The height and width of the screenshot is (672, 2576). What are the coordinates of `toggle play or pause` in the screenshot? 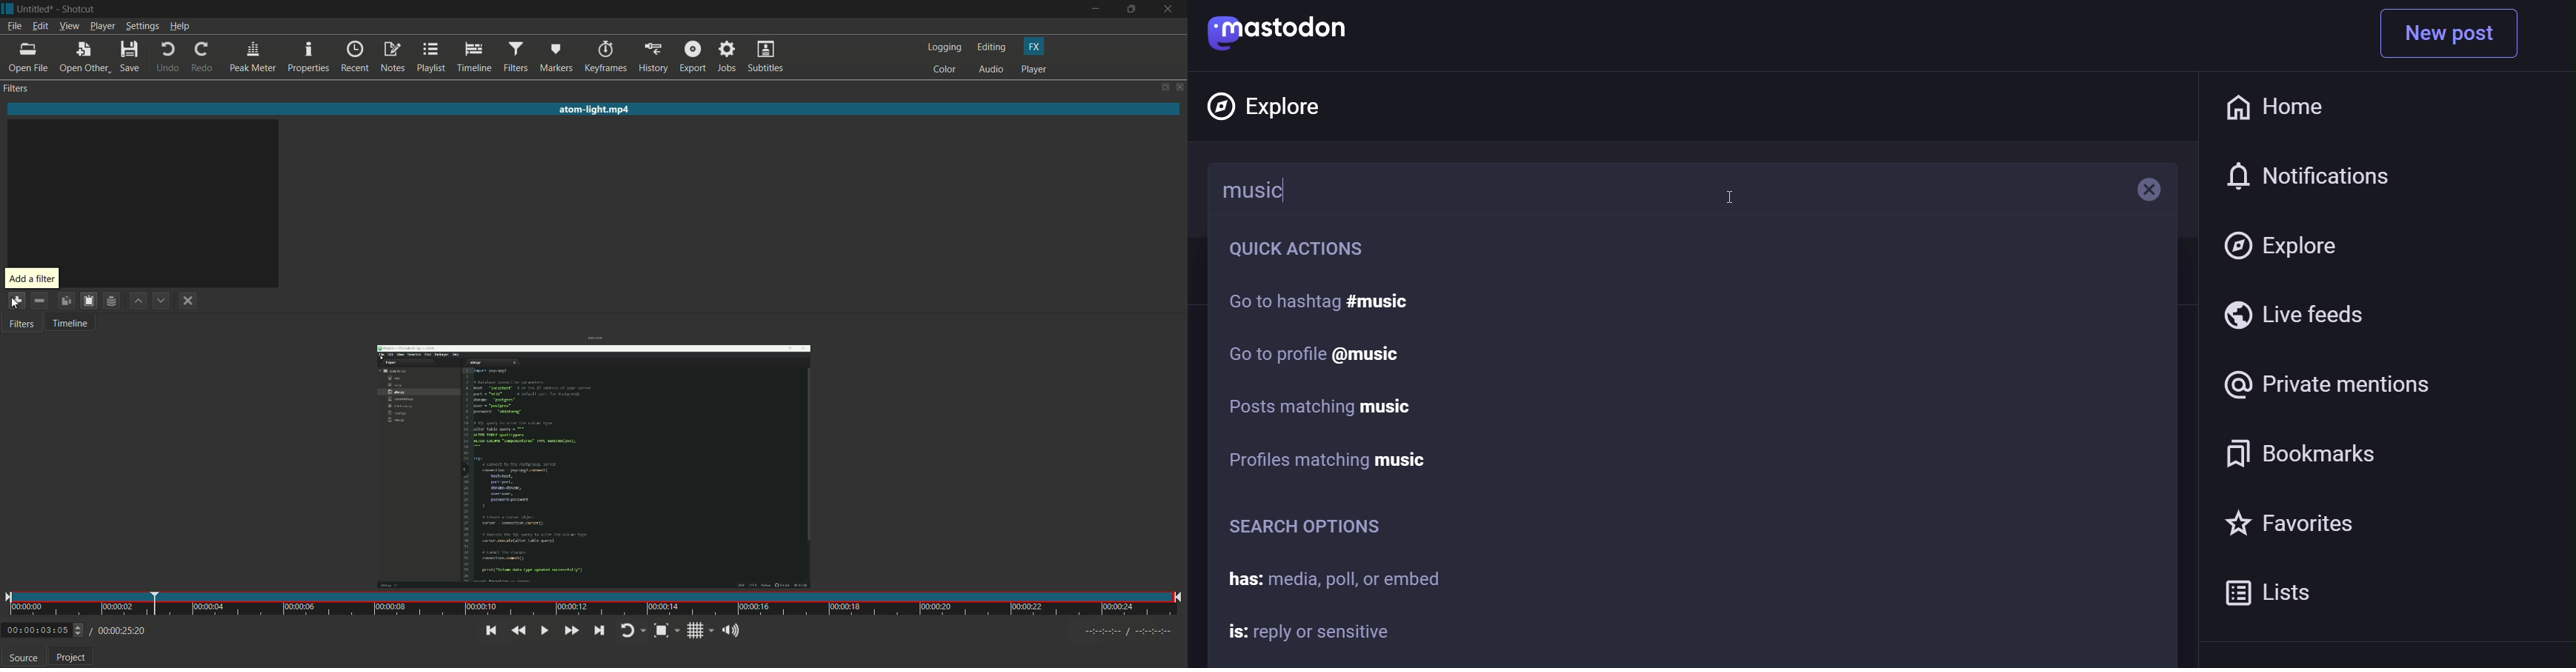 It's located at (545, 630).